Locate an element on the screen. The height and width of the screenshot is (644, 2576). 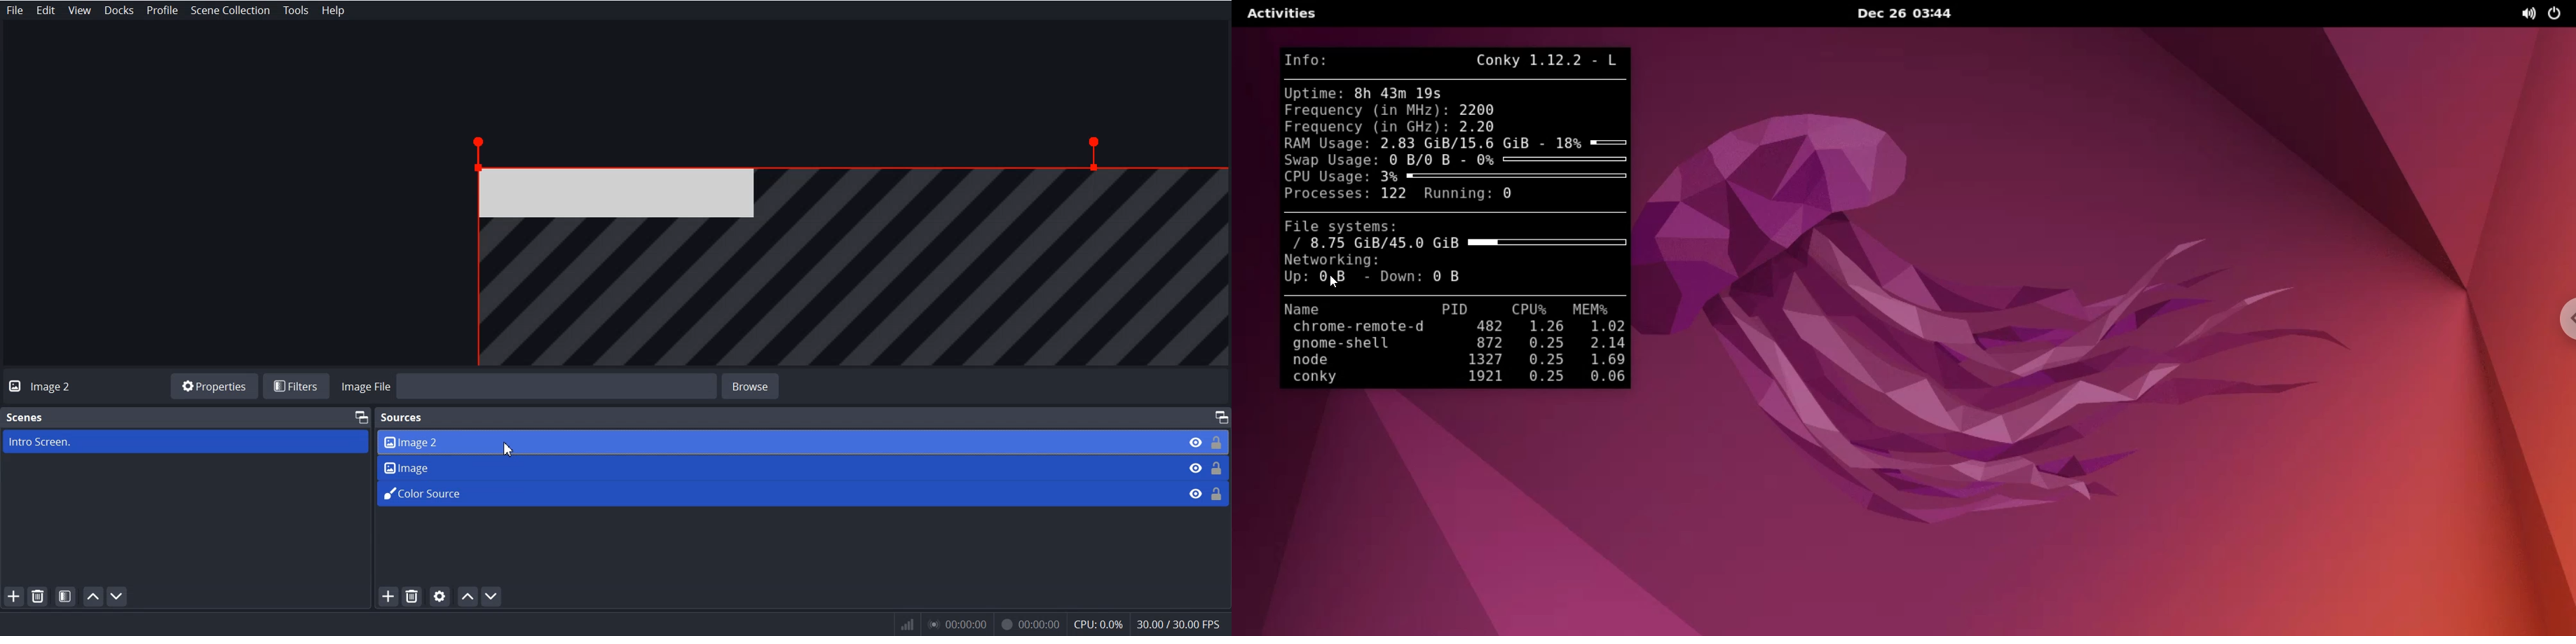
File Overview is located at coordinates (834, 249).